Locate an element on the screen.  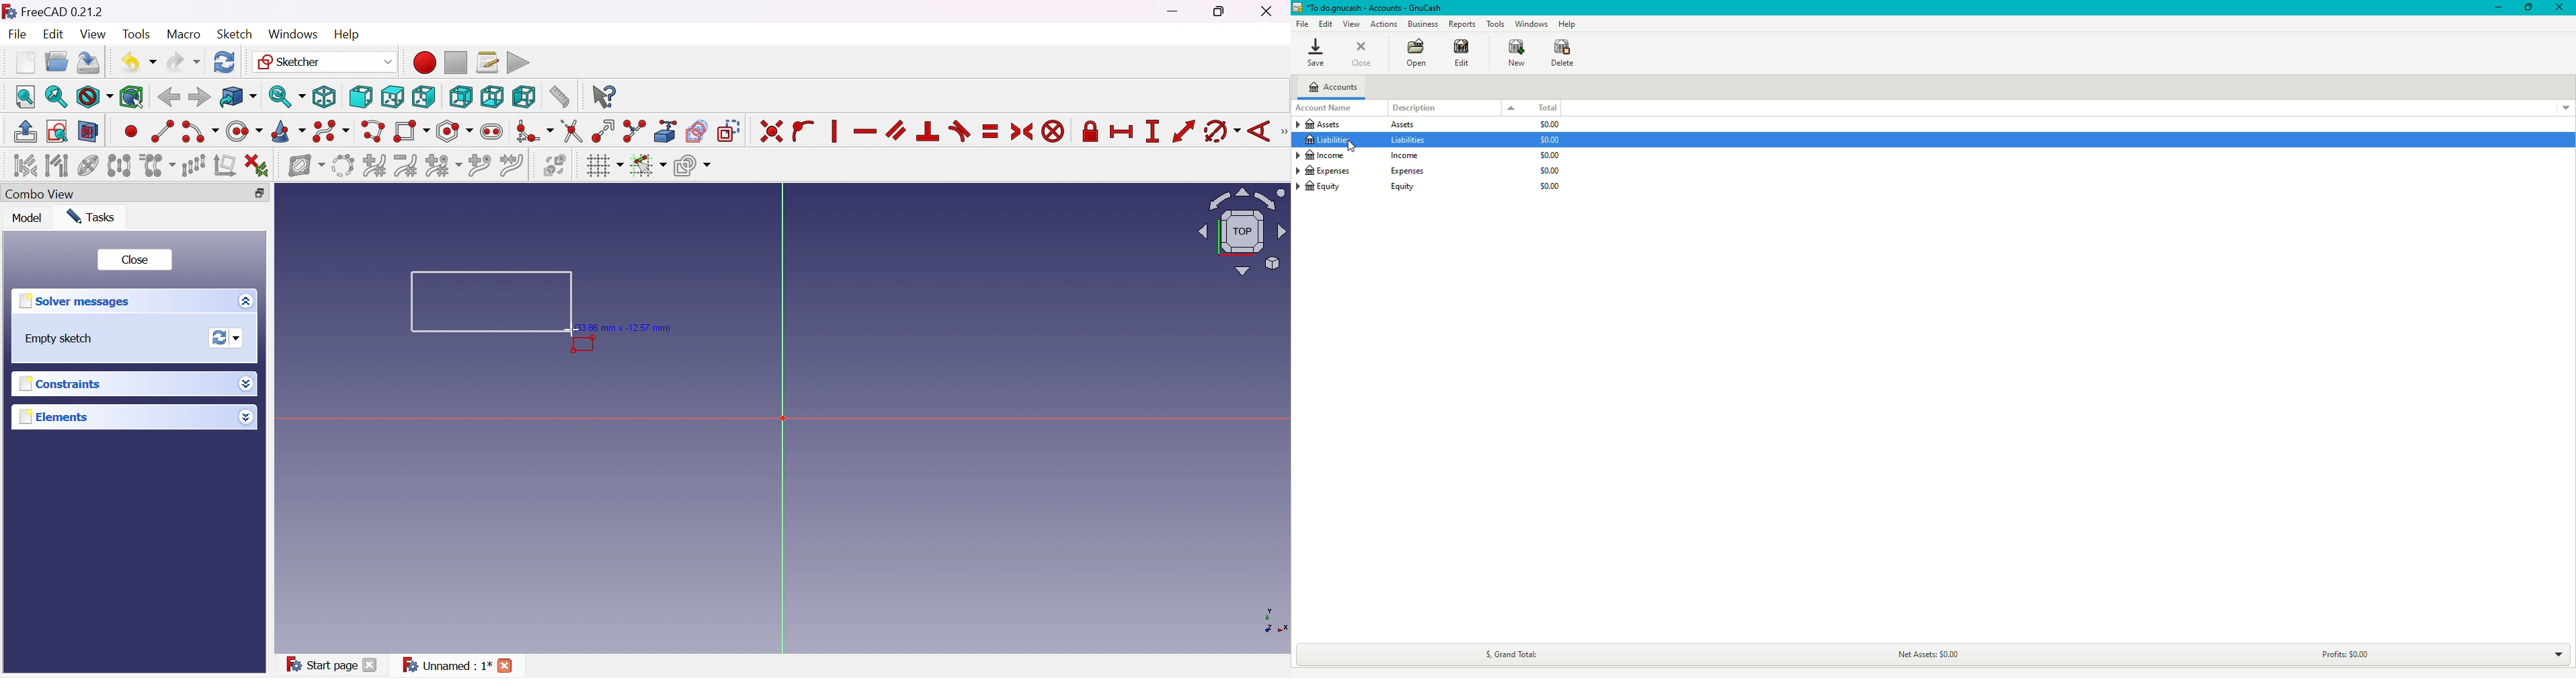
Close is located at coordinates (2560, 8).